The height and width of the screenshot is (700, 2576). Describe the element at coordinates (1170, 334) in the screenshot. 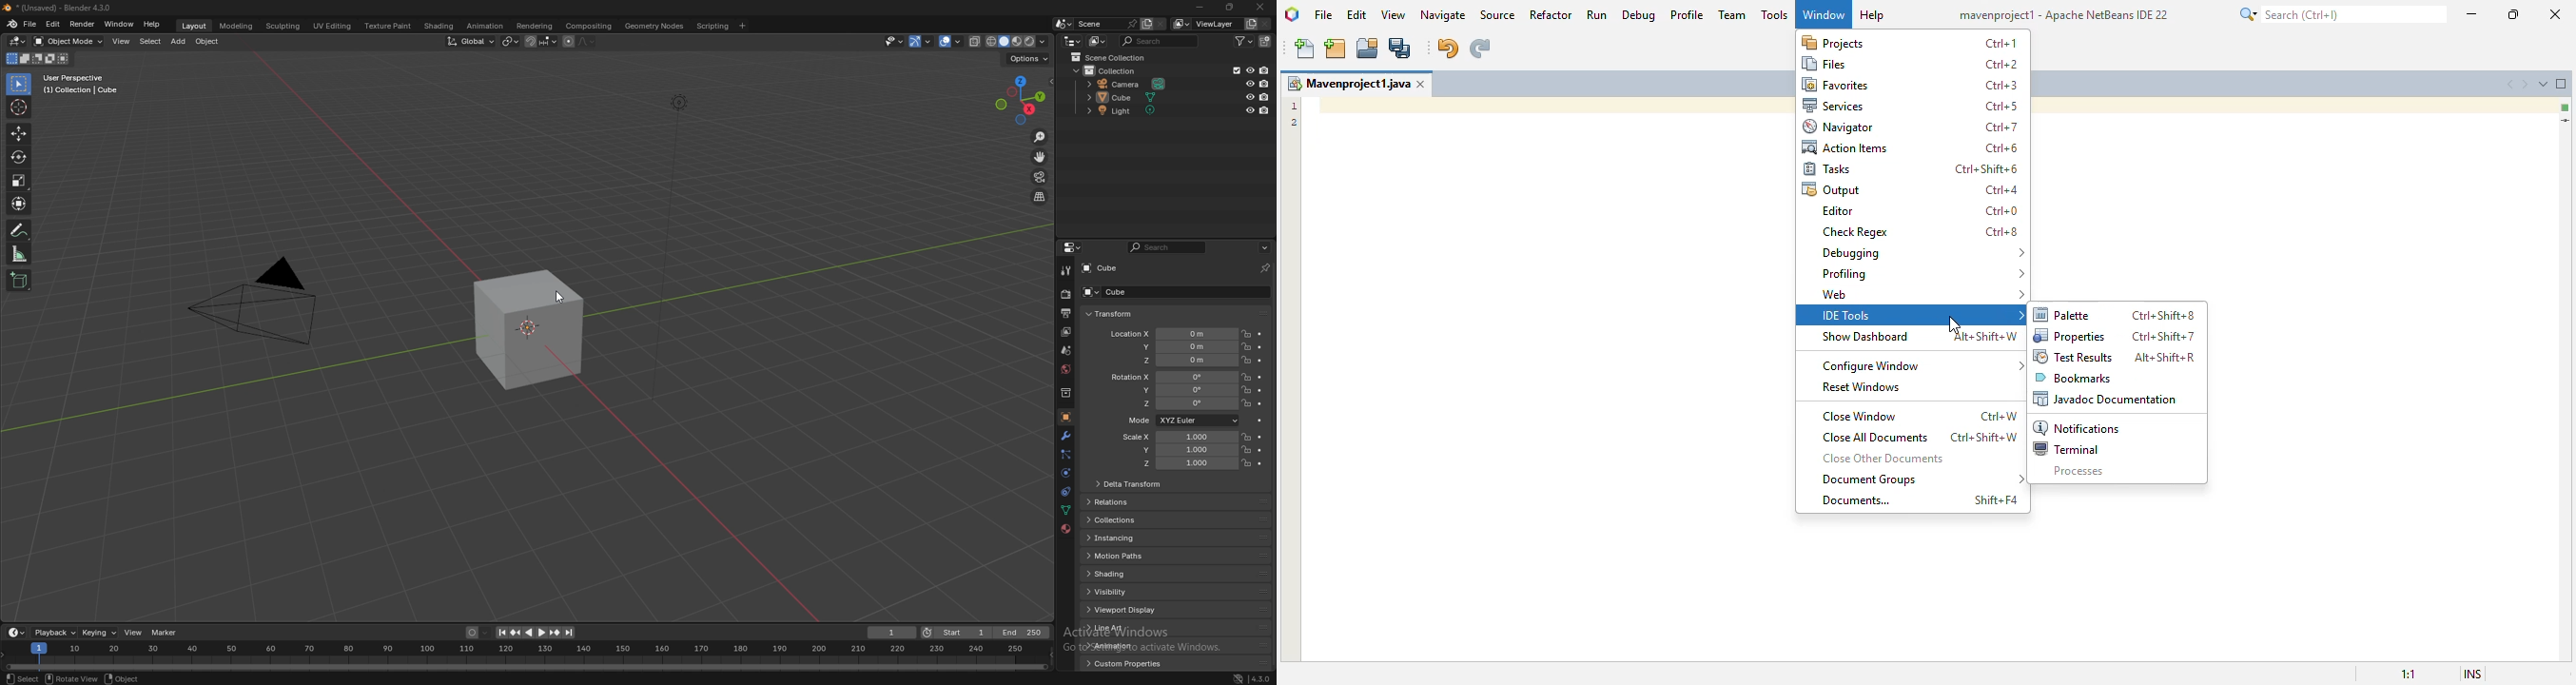

I see `location x` at that location.